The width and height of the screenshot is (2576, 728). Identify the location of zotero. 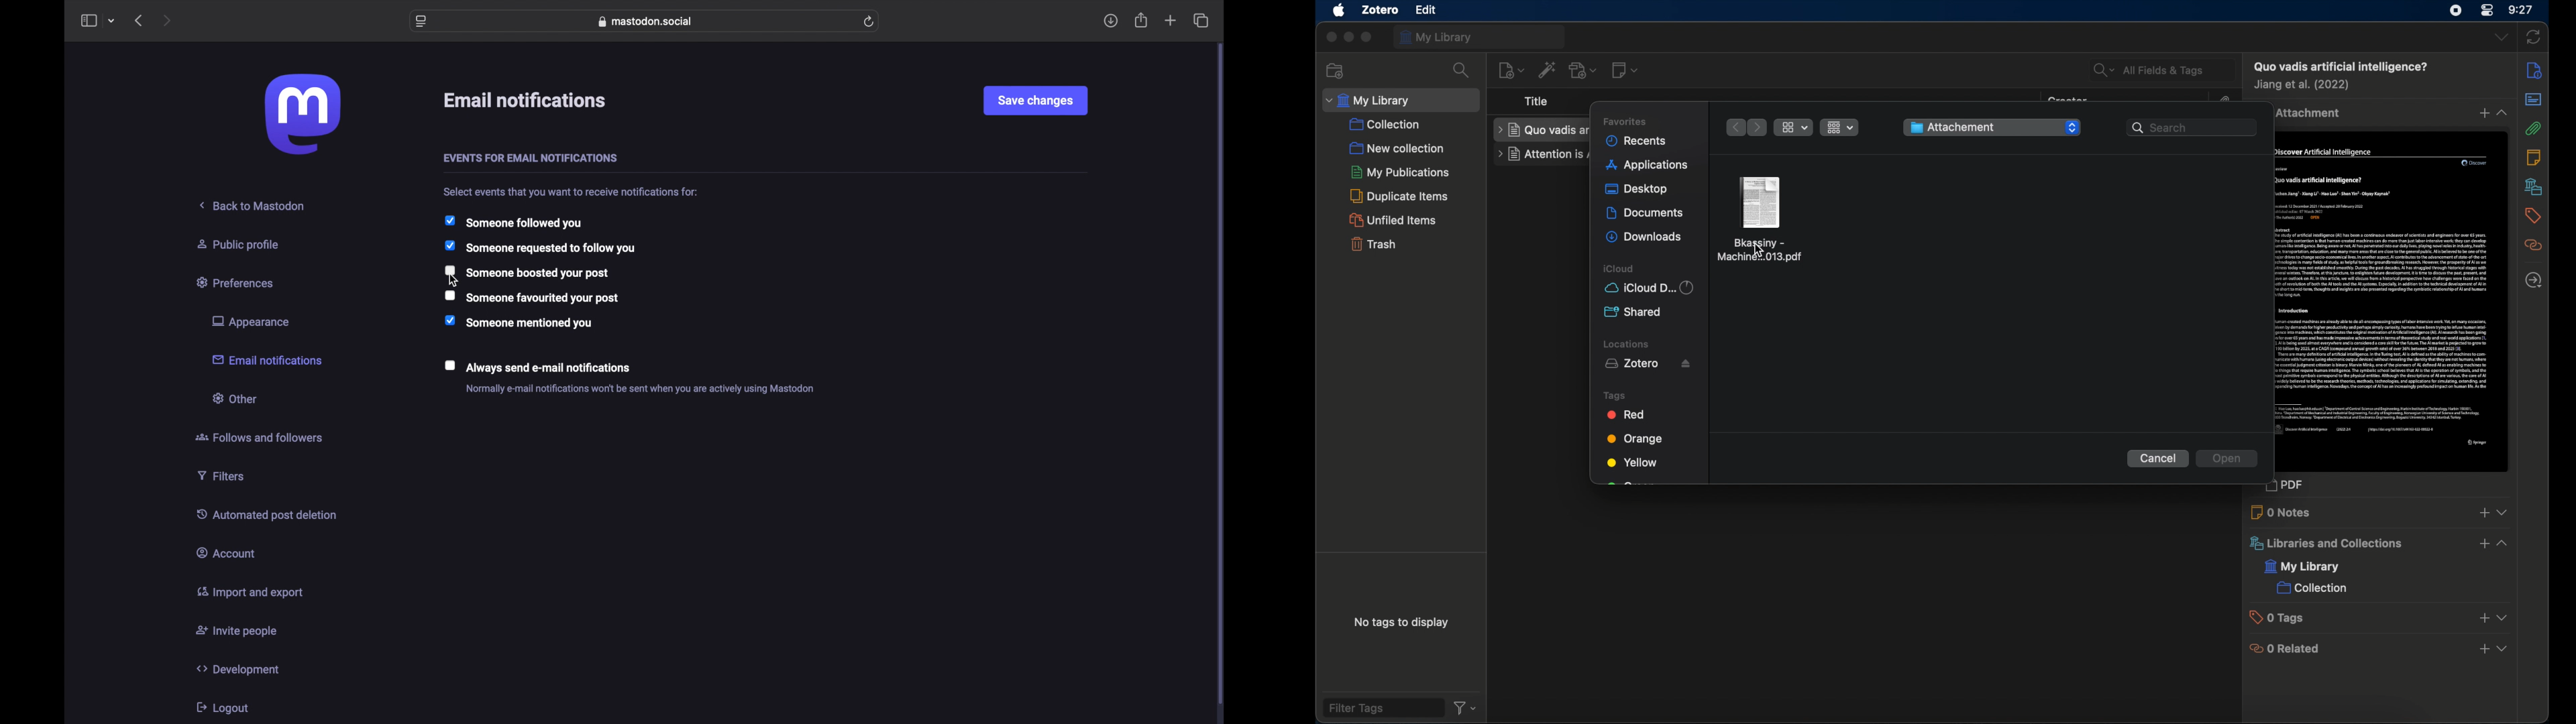
(1381, 9).